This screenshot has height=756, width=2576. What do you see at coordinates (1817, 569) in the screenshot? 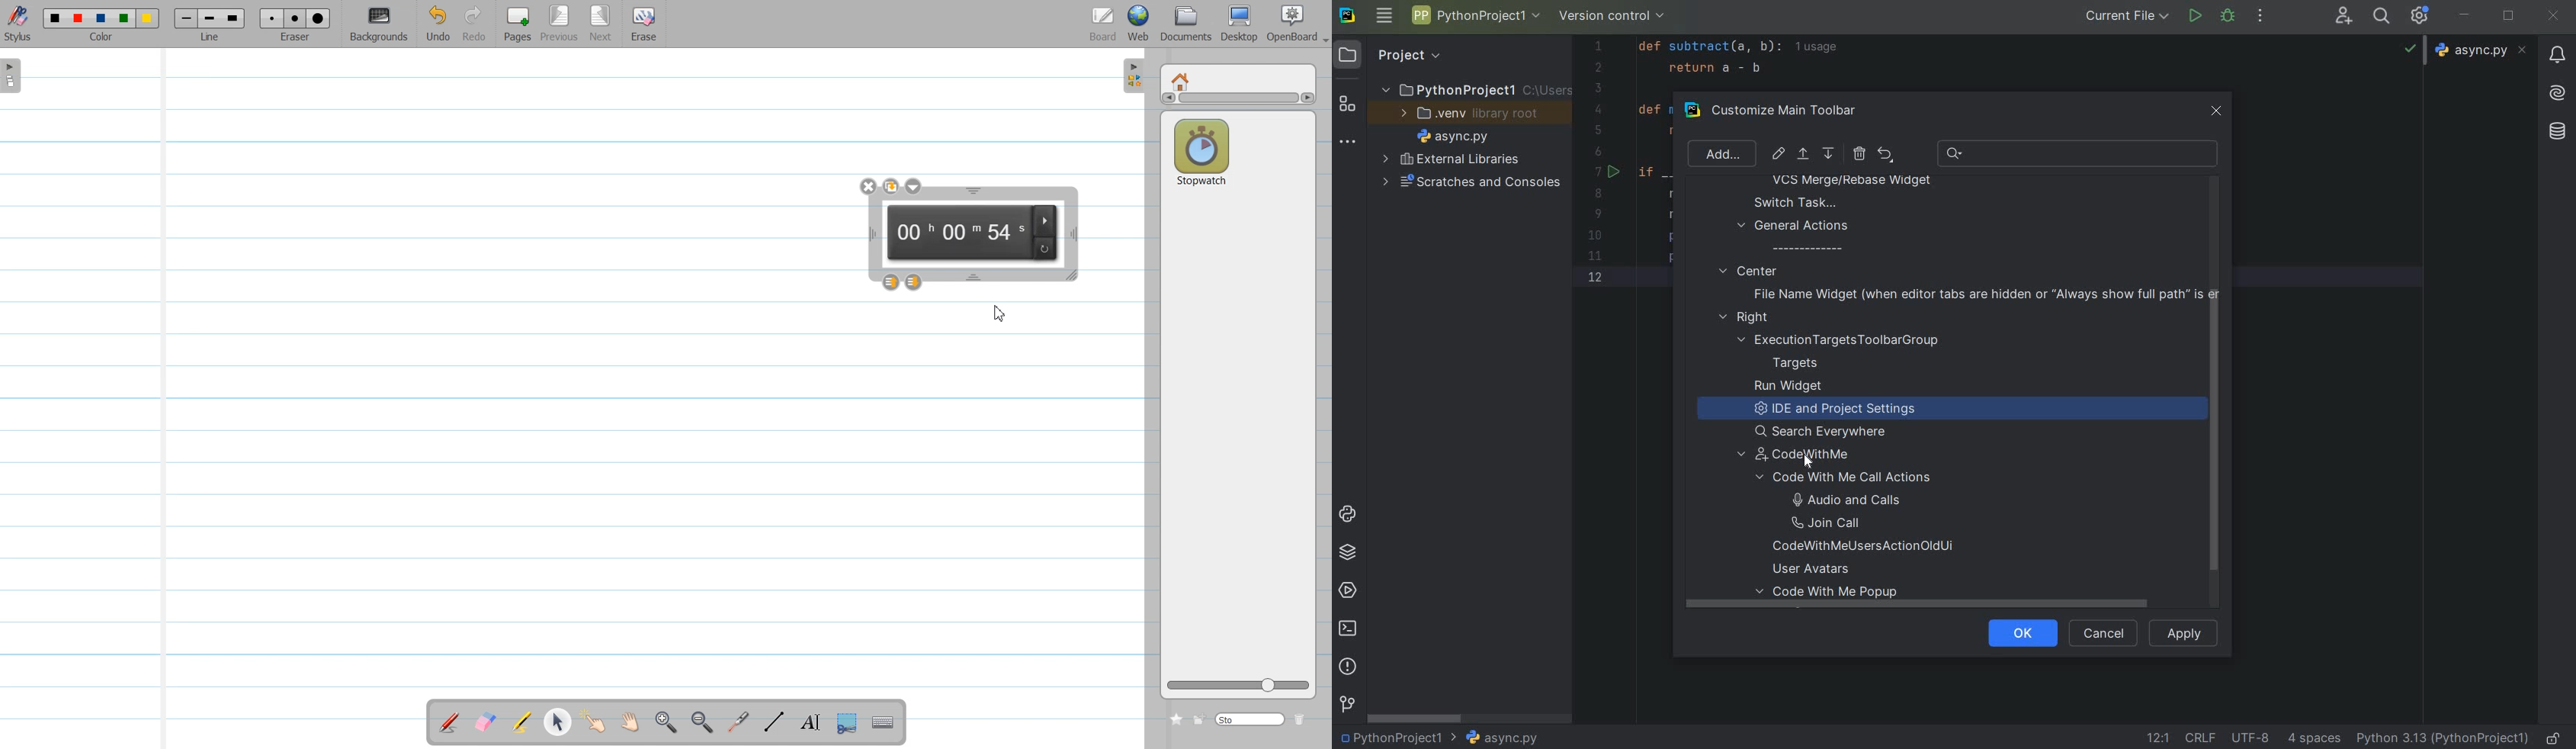
I see `user avatars` at bounding box center [1817, 569].